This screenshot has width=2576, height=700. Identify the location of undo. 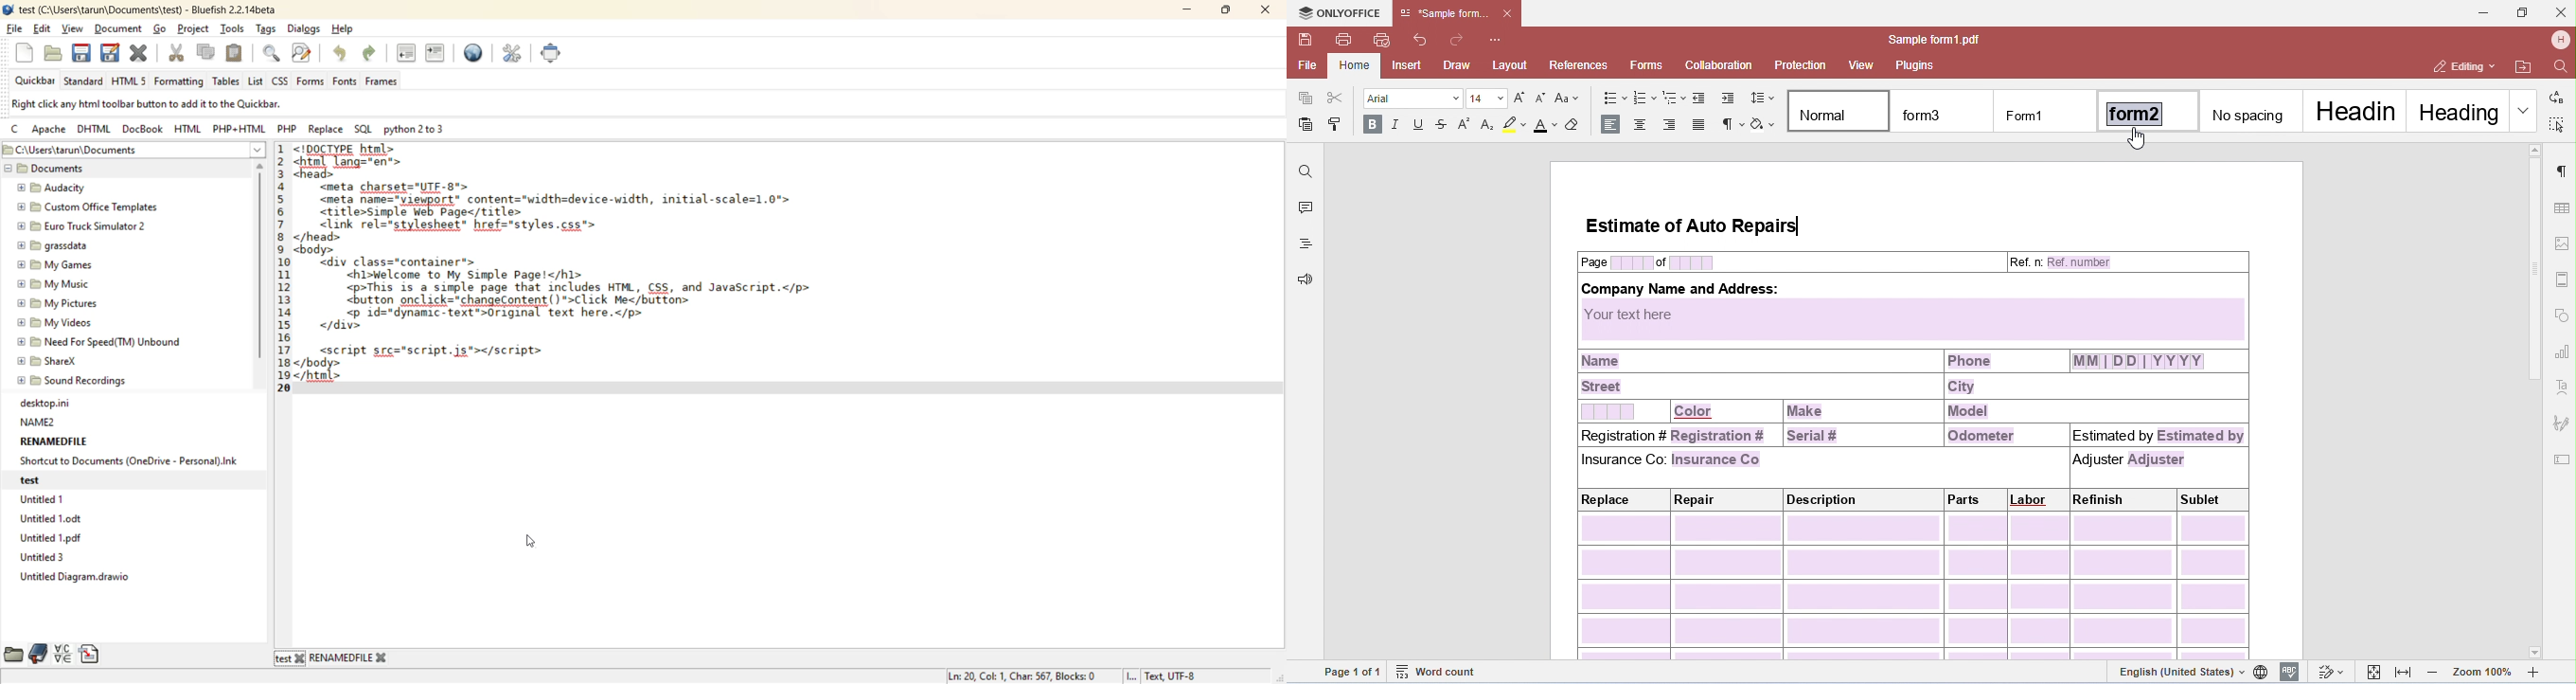
(342, 54).